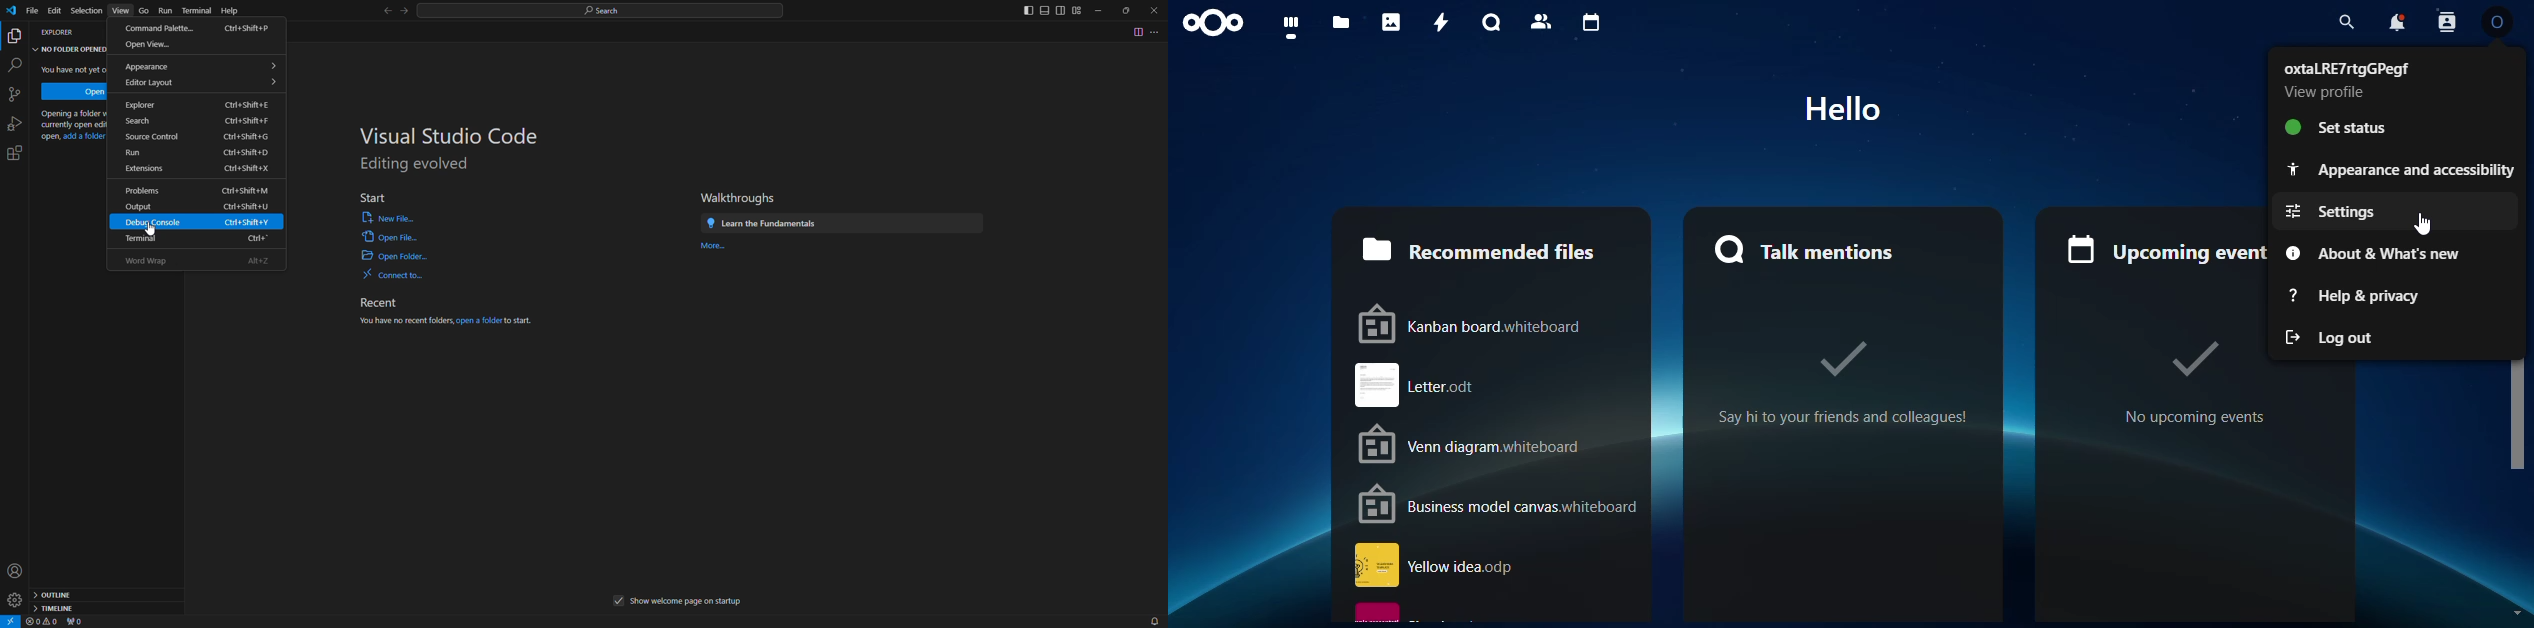 The height and width of the screenshot is (644, 2548). I want to click on You have not yet opened a folder, so click(72, 69).